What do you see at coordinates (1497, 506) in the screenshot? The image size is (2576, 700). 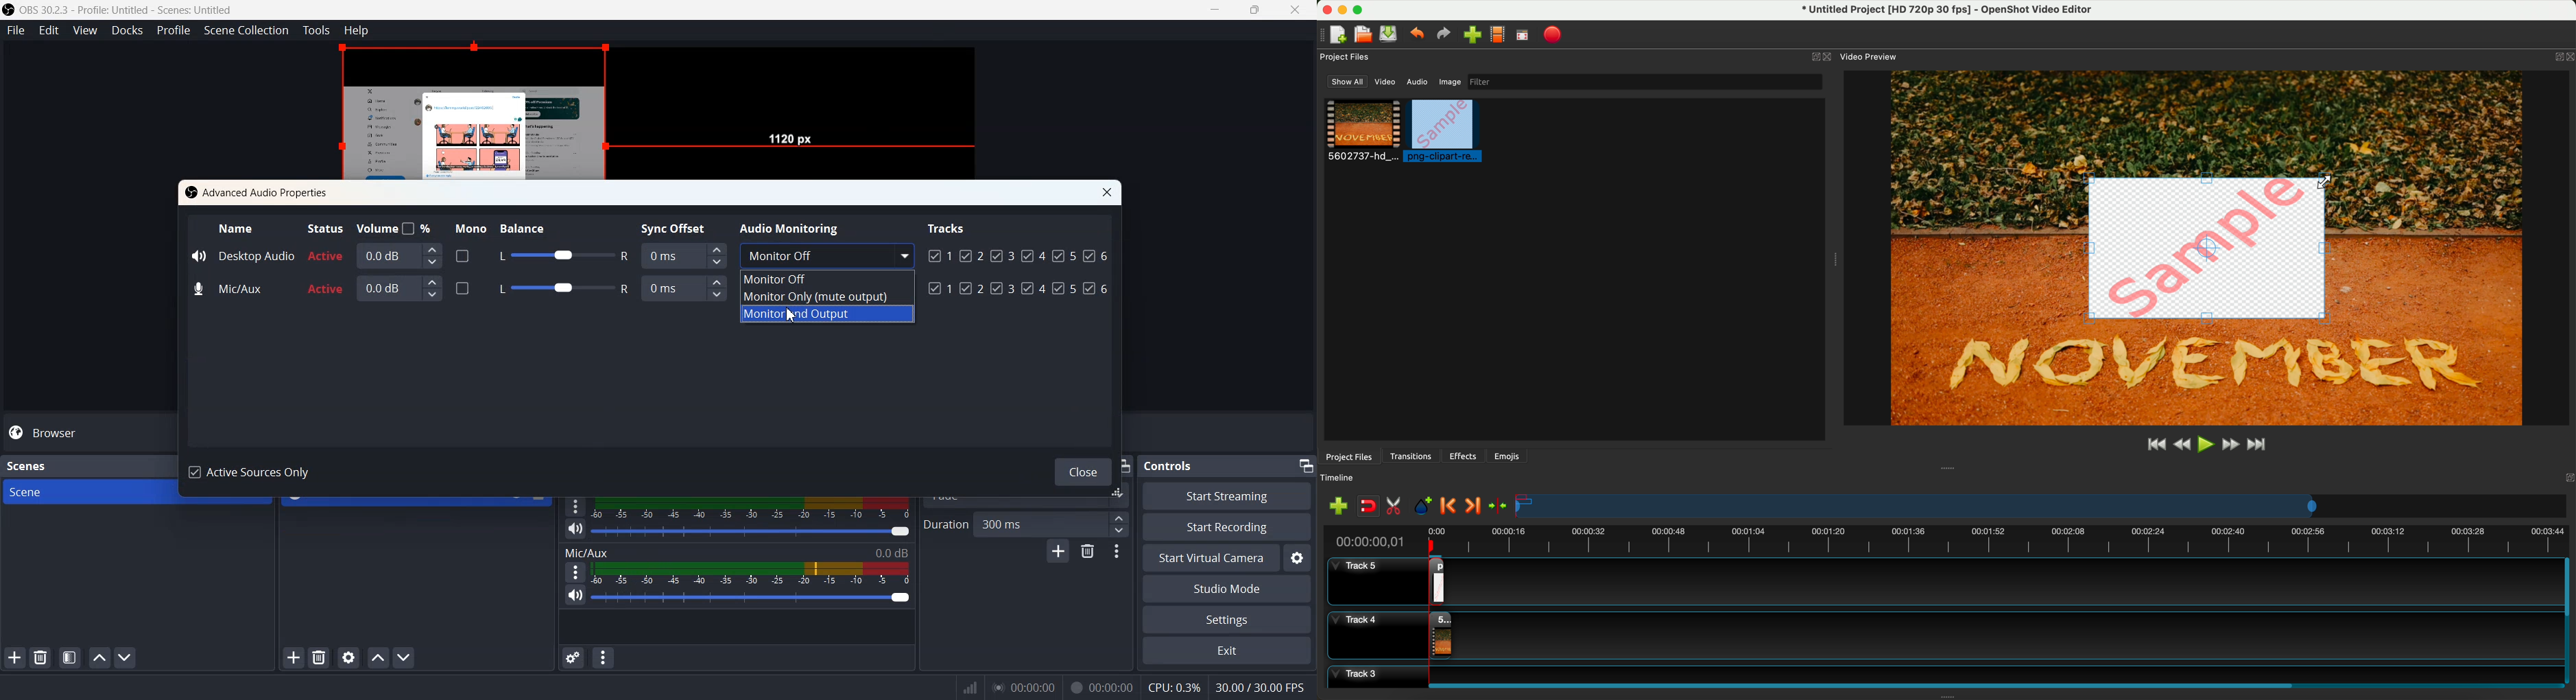 I see `center the timeline on the playhead` at bounding box center [1497, 506].